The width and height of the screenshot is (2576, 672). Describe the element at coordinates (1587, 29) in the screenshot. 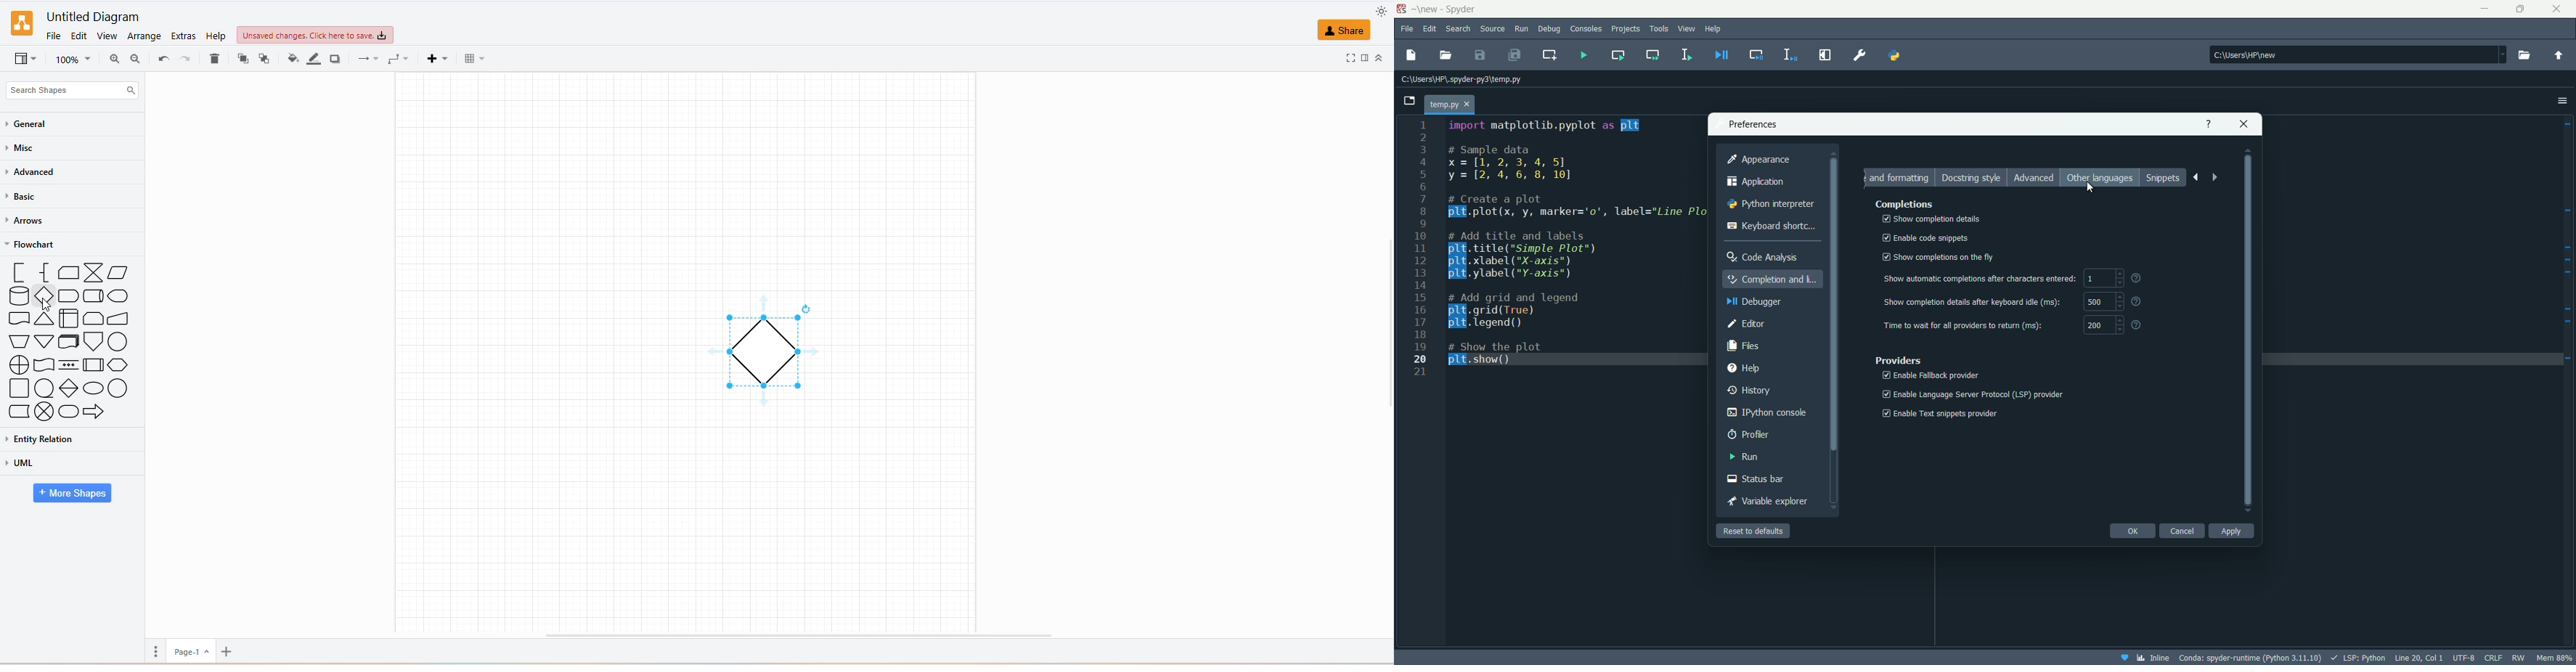

I see `consoles` at that location.